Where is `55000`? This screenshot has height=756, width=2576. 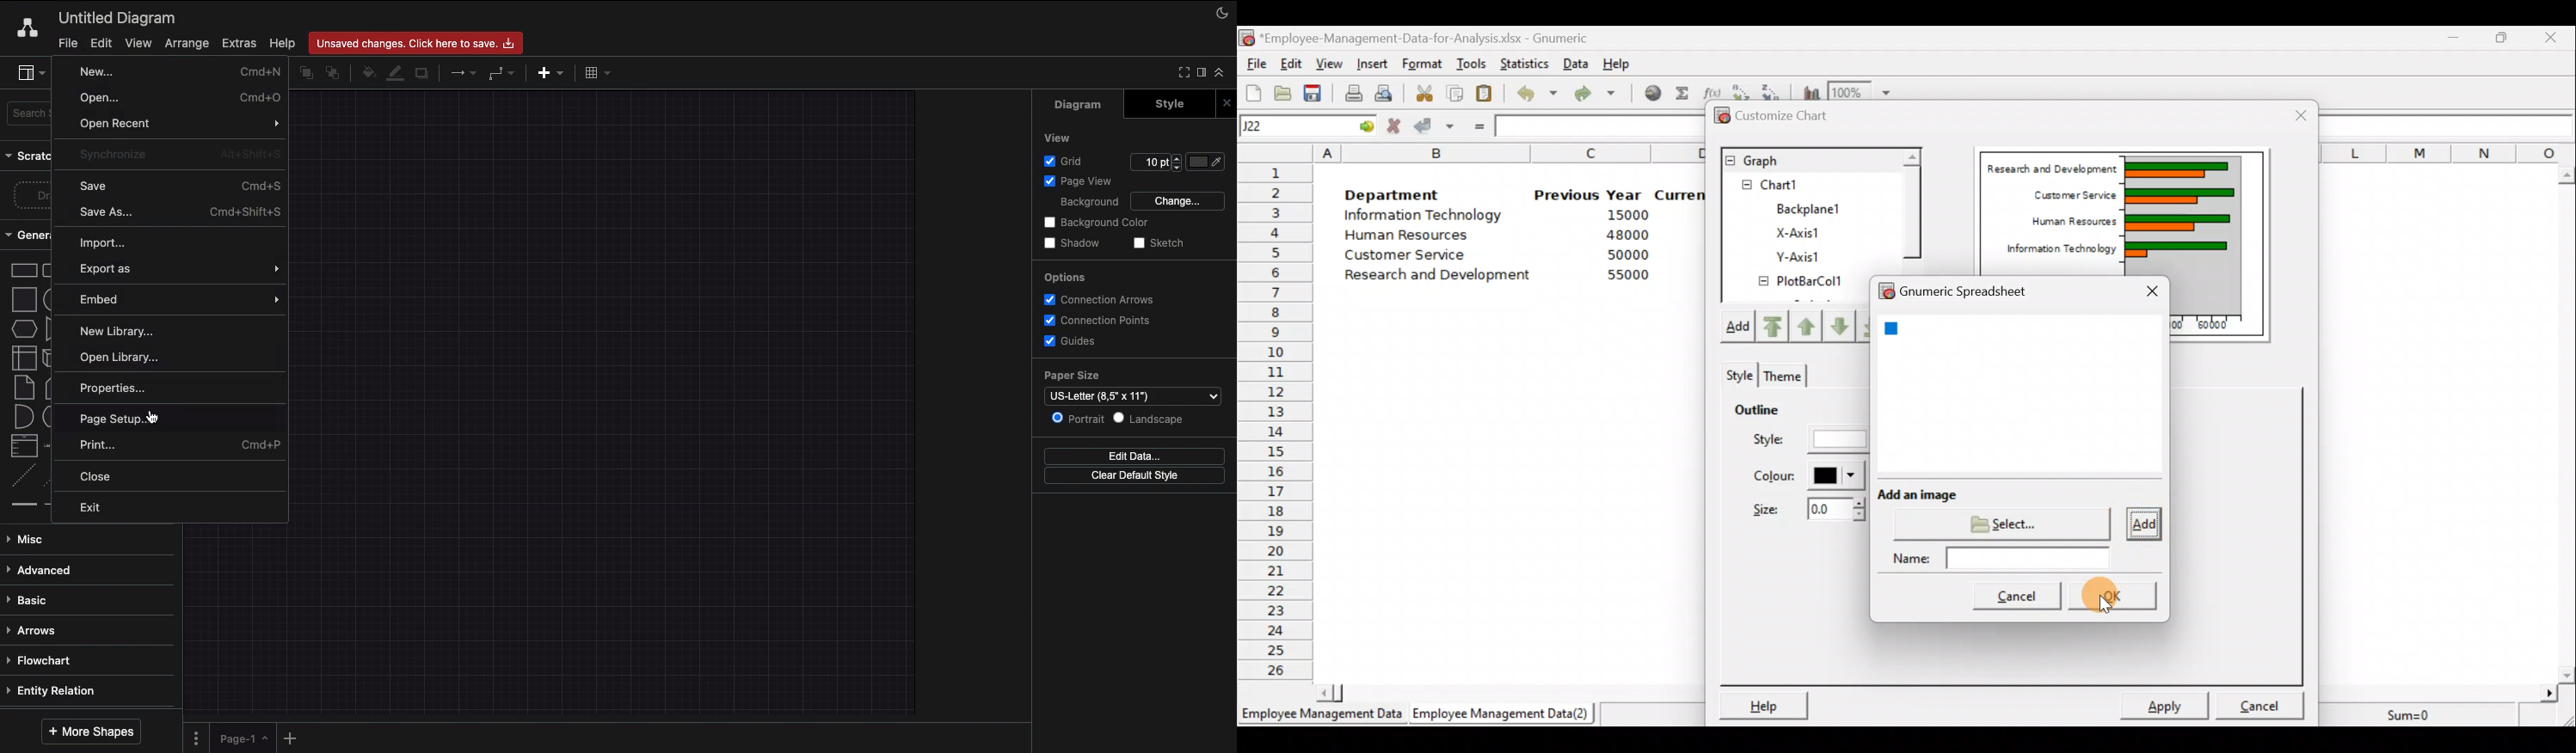 55000 is located at coordinates (1626, 276).